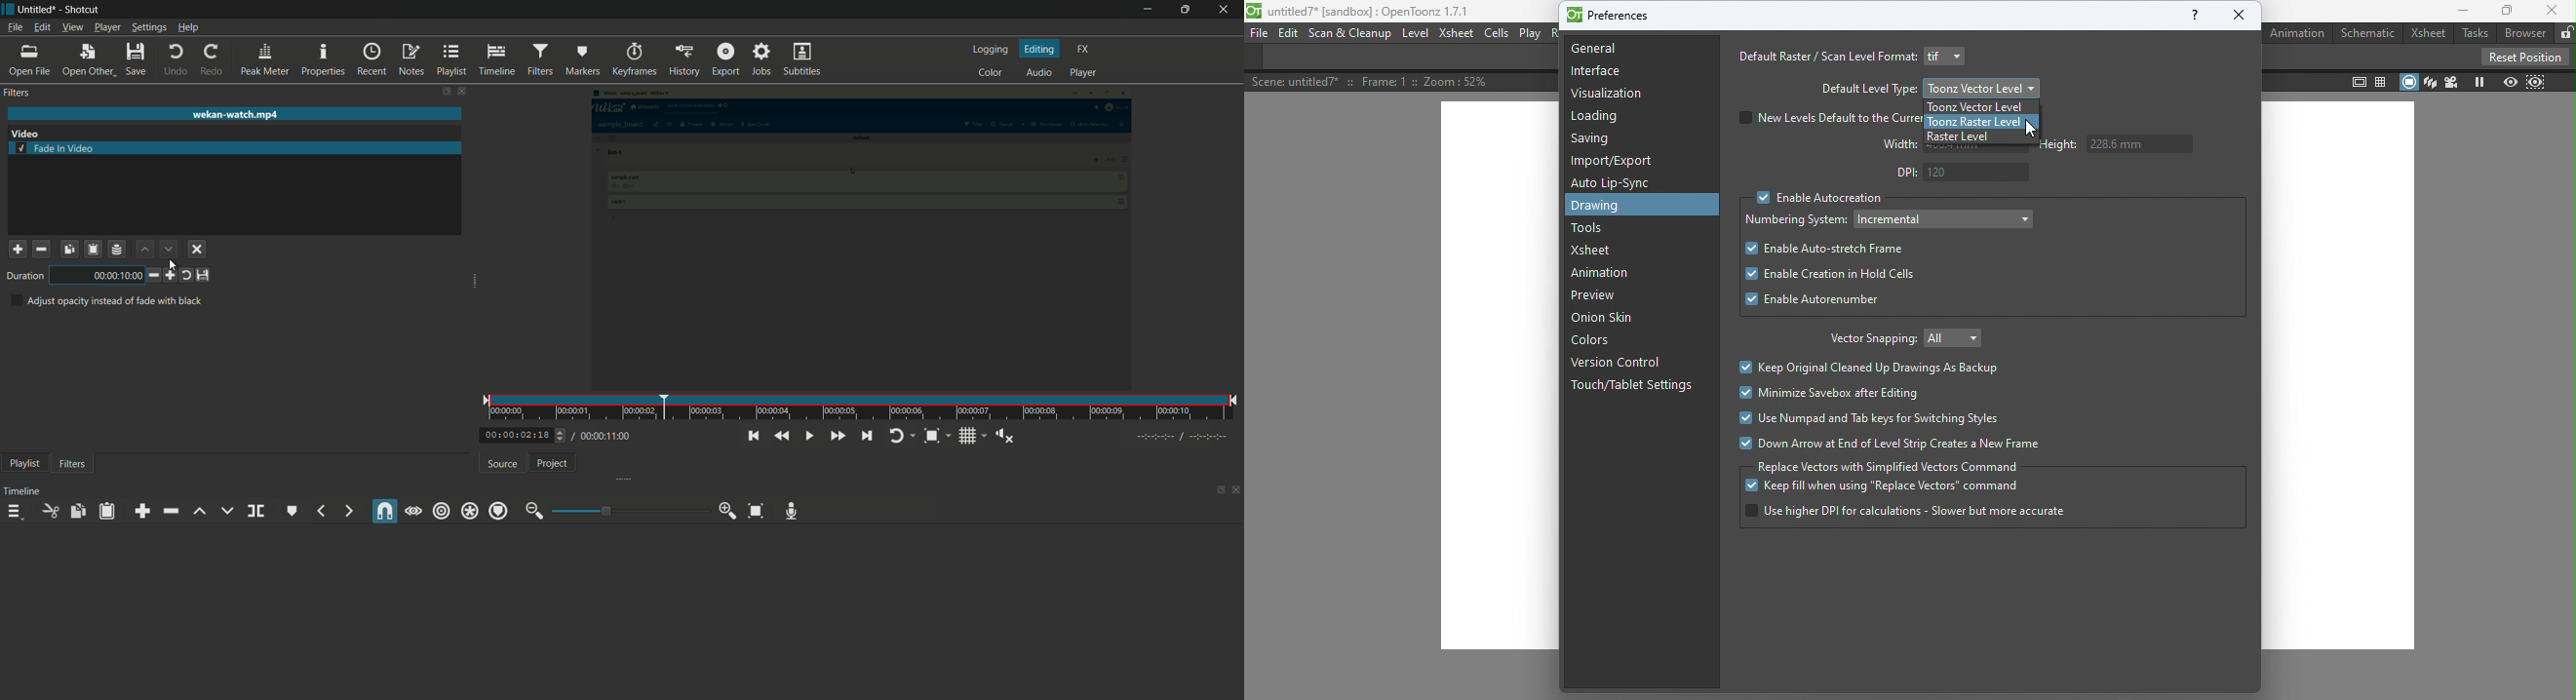 The width and height of the screenshot is (2576, 700). I want to click on project name, so click(34, 10).